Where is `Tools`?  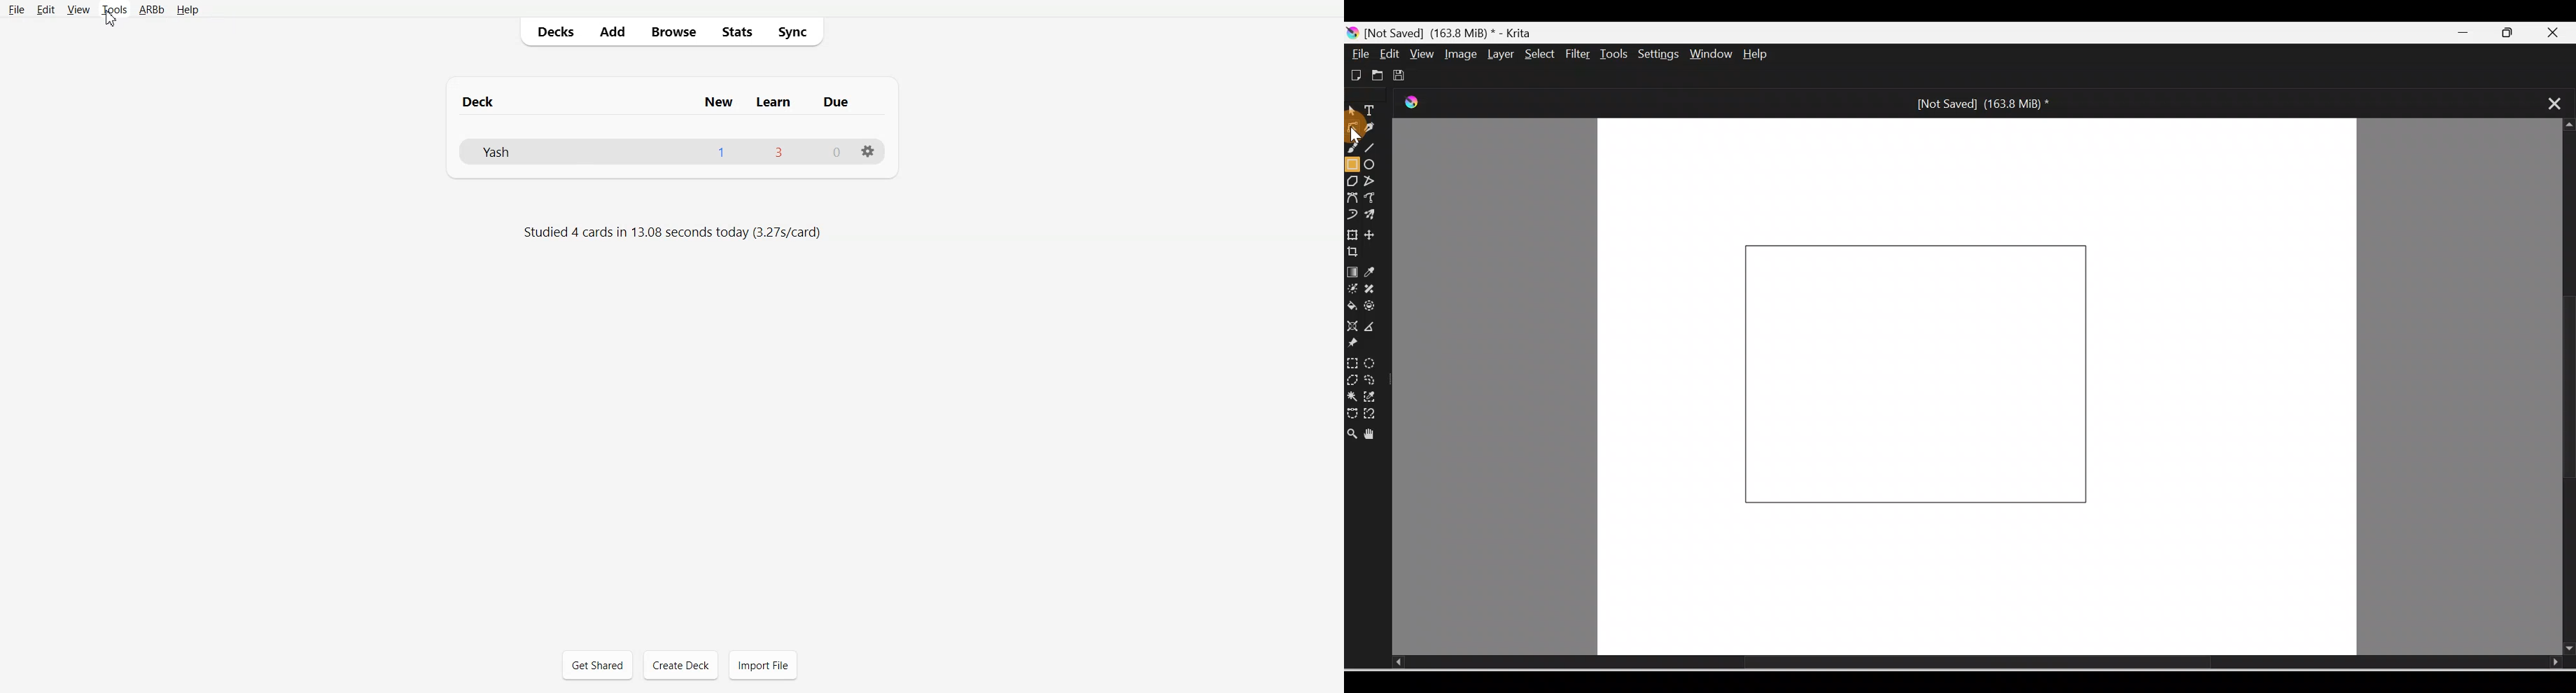
Tools is located at coordinates (1616, 54).